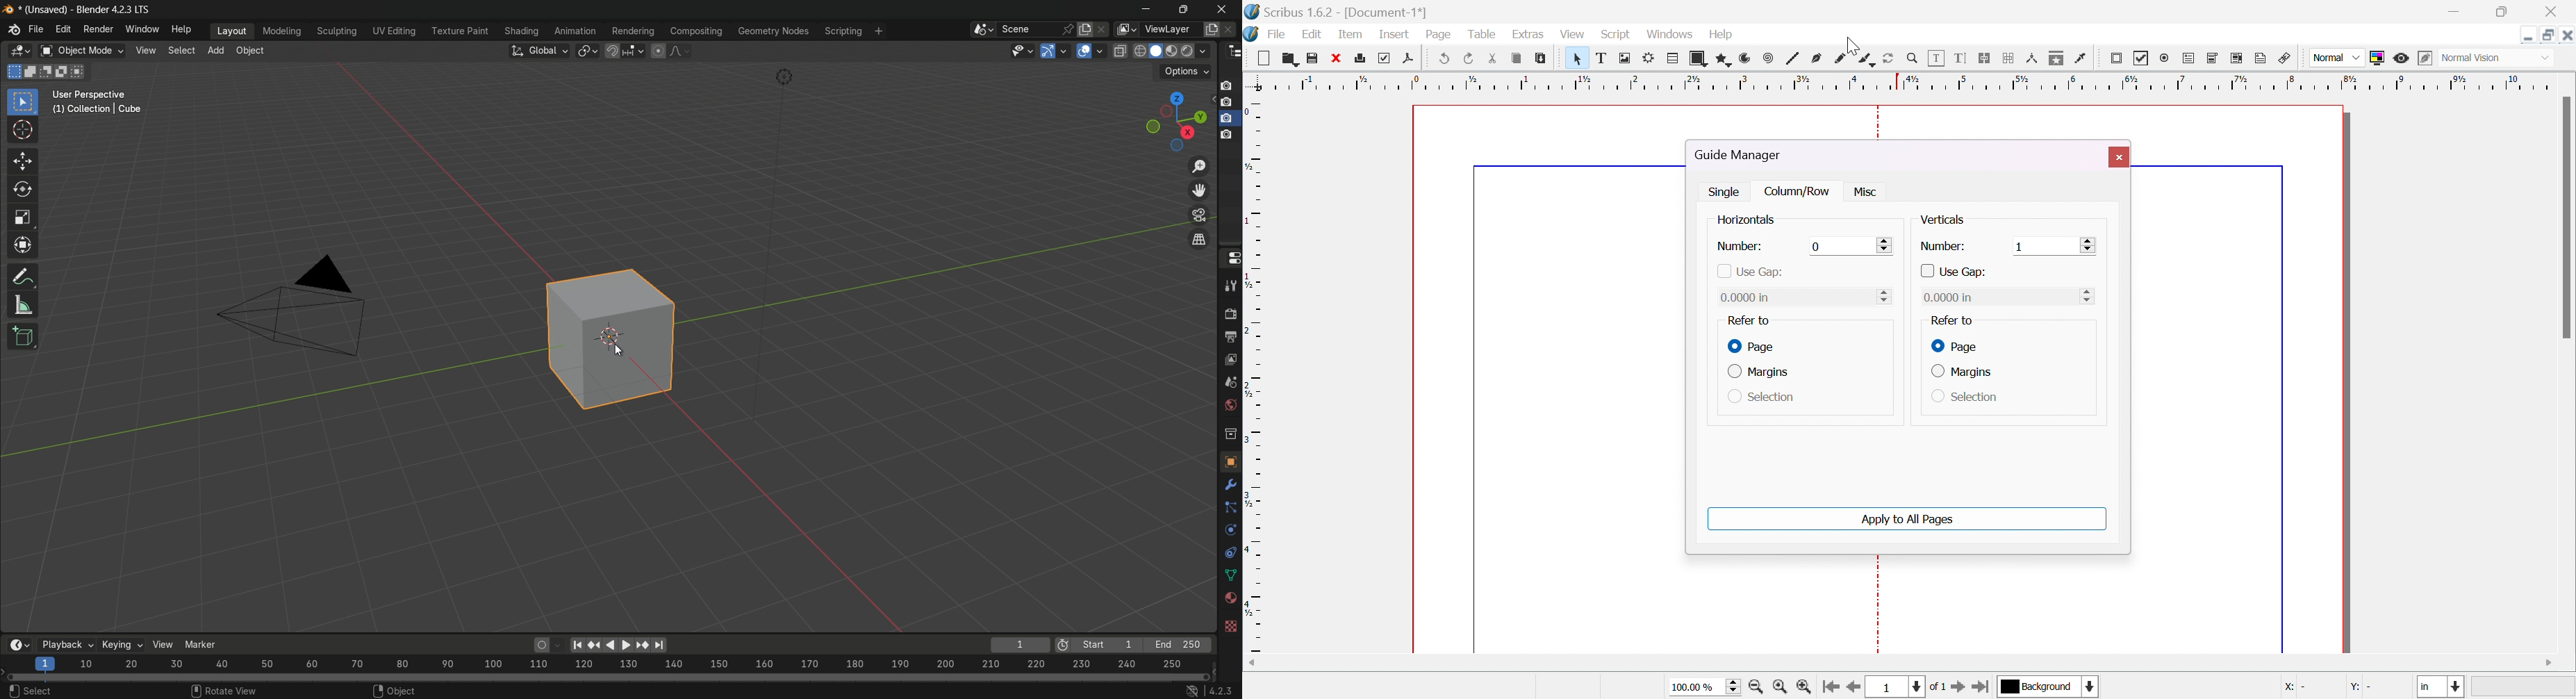 The width and height of the screenshot is (2576, 700). I want to click on refer to, so click(1951, 320).